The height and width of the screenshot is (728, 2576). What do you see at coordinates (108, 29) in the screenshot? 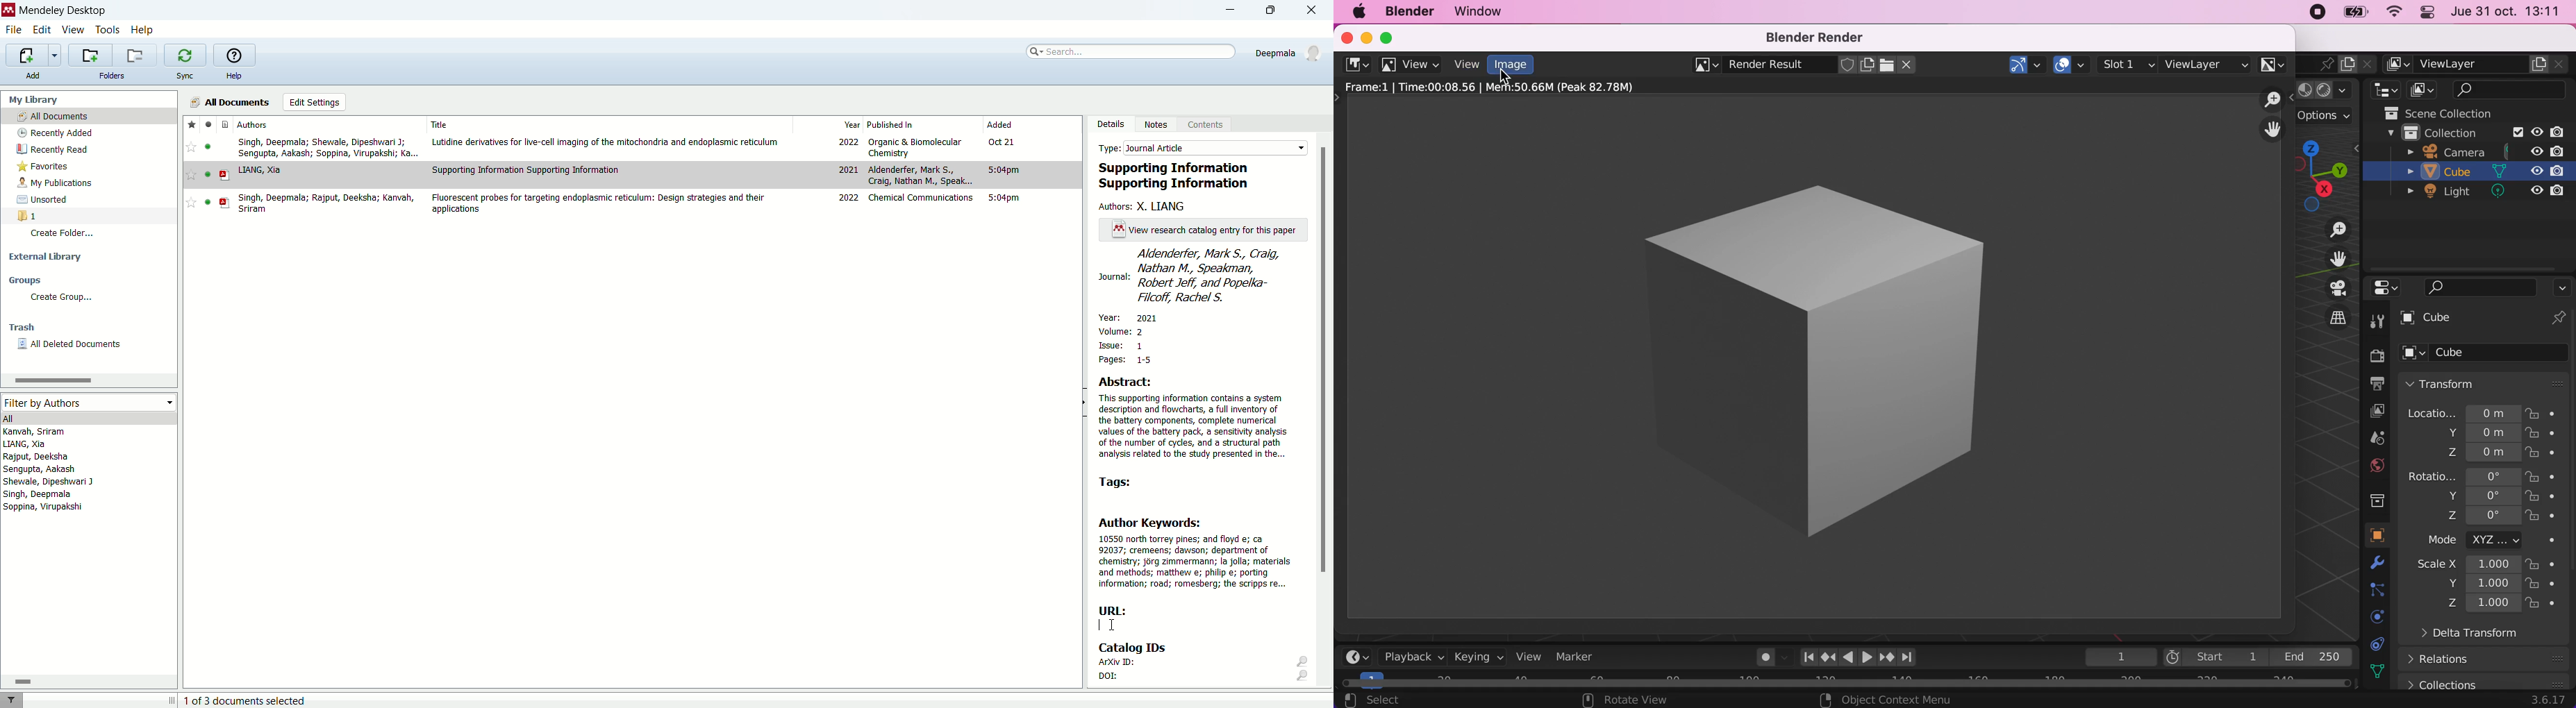
I see `tools` at bounding box center [108, 29].